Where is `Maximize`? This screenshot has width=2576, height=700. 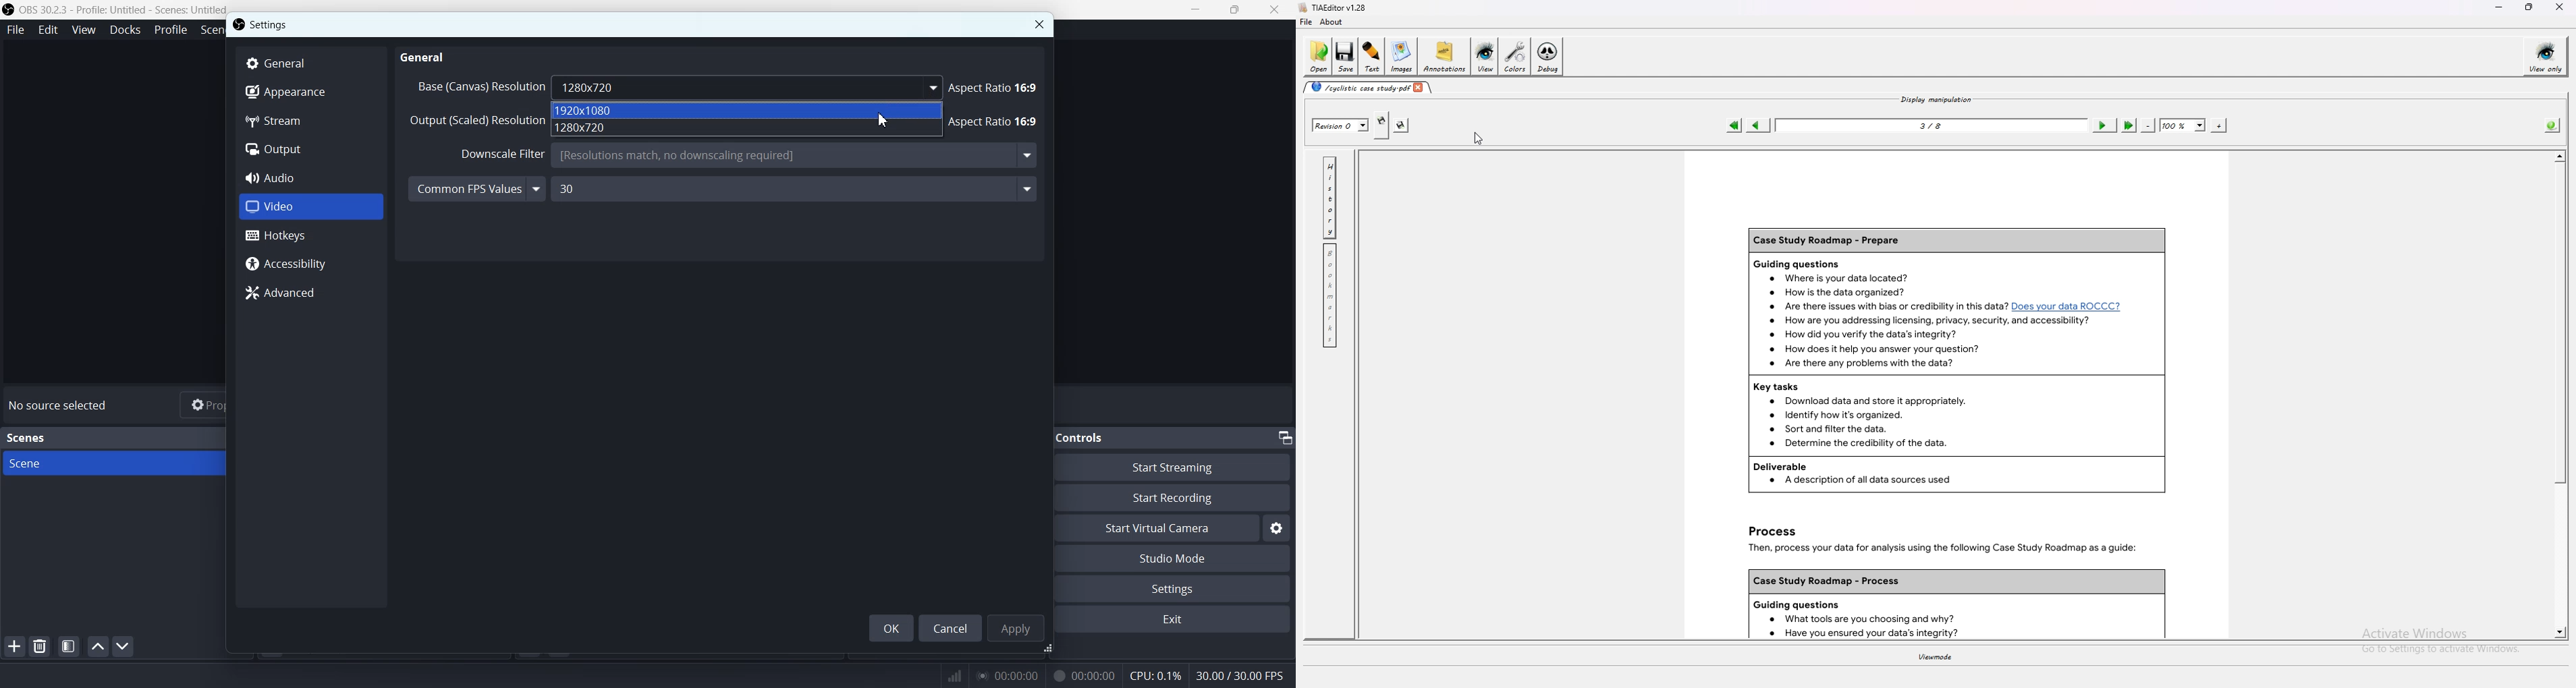 Maximize is located at coordinates (1235, 9).